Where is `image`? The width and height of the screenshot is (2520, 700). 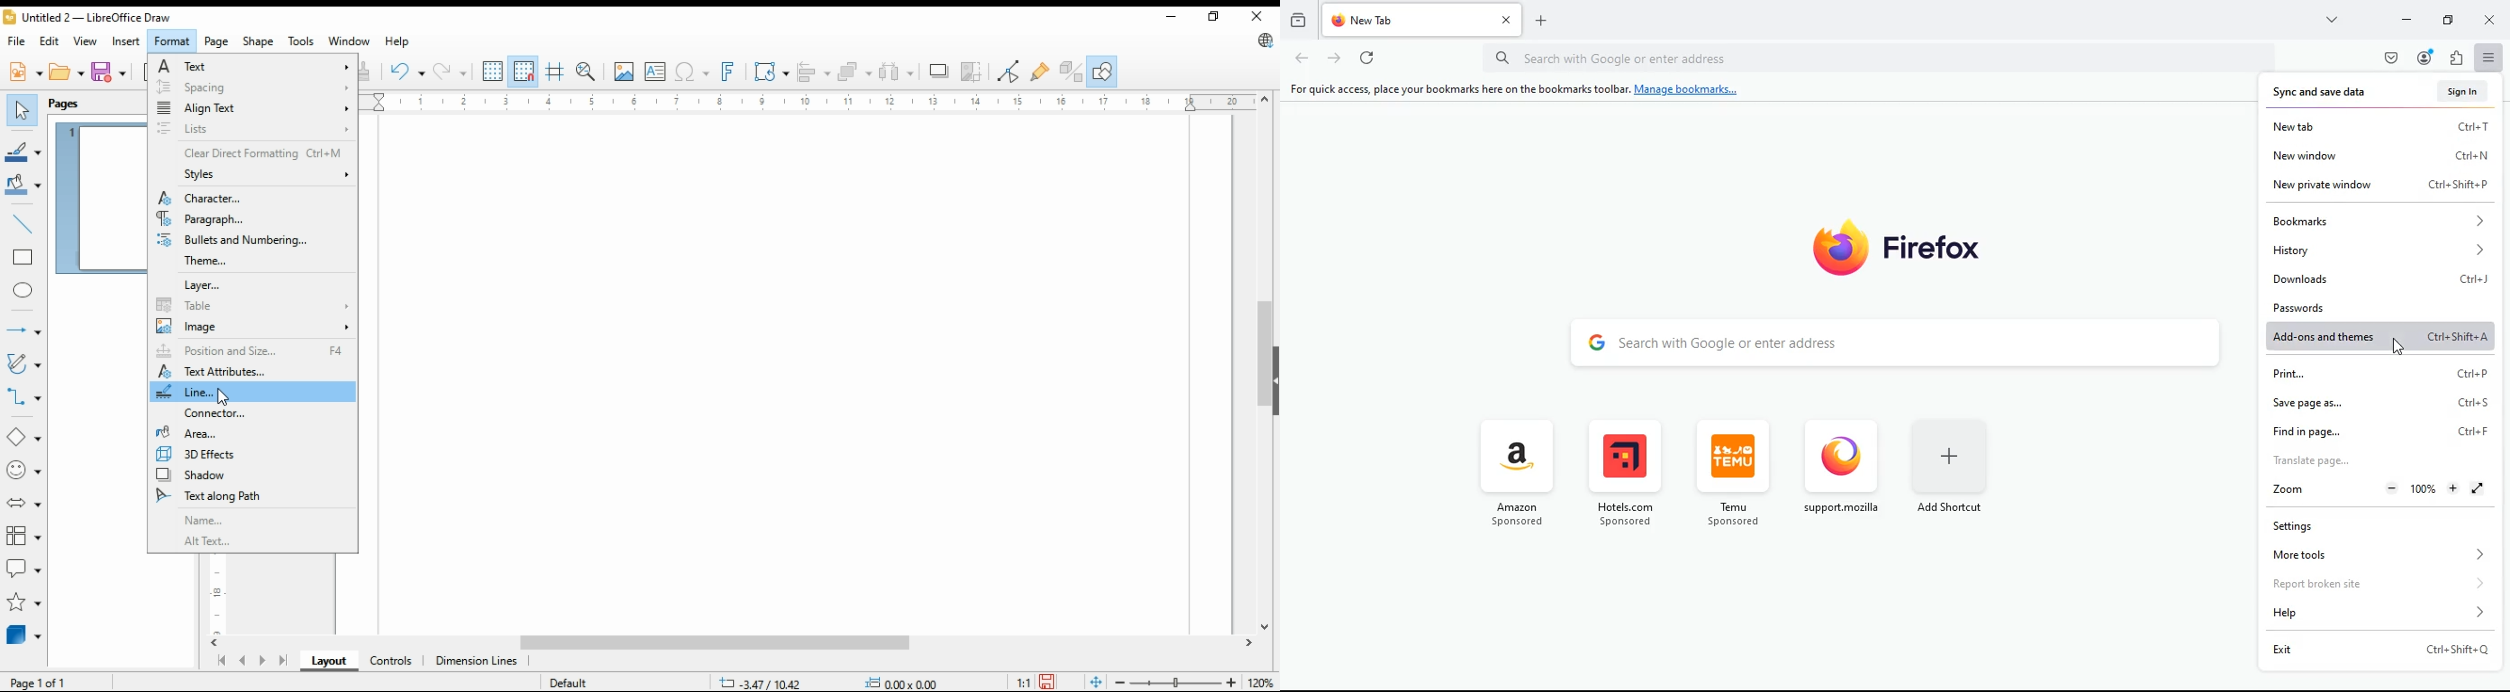
image is located at coordinates (251, 327).